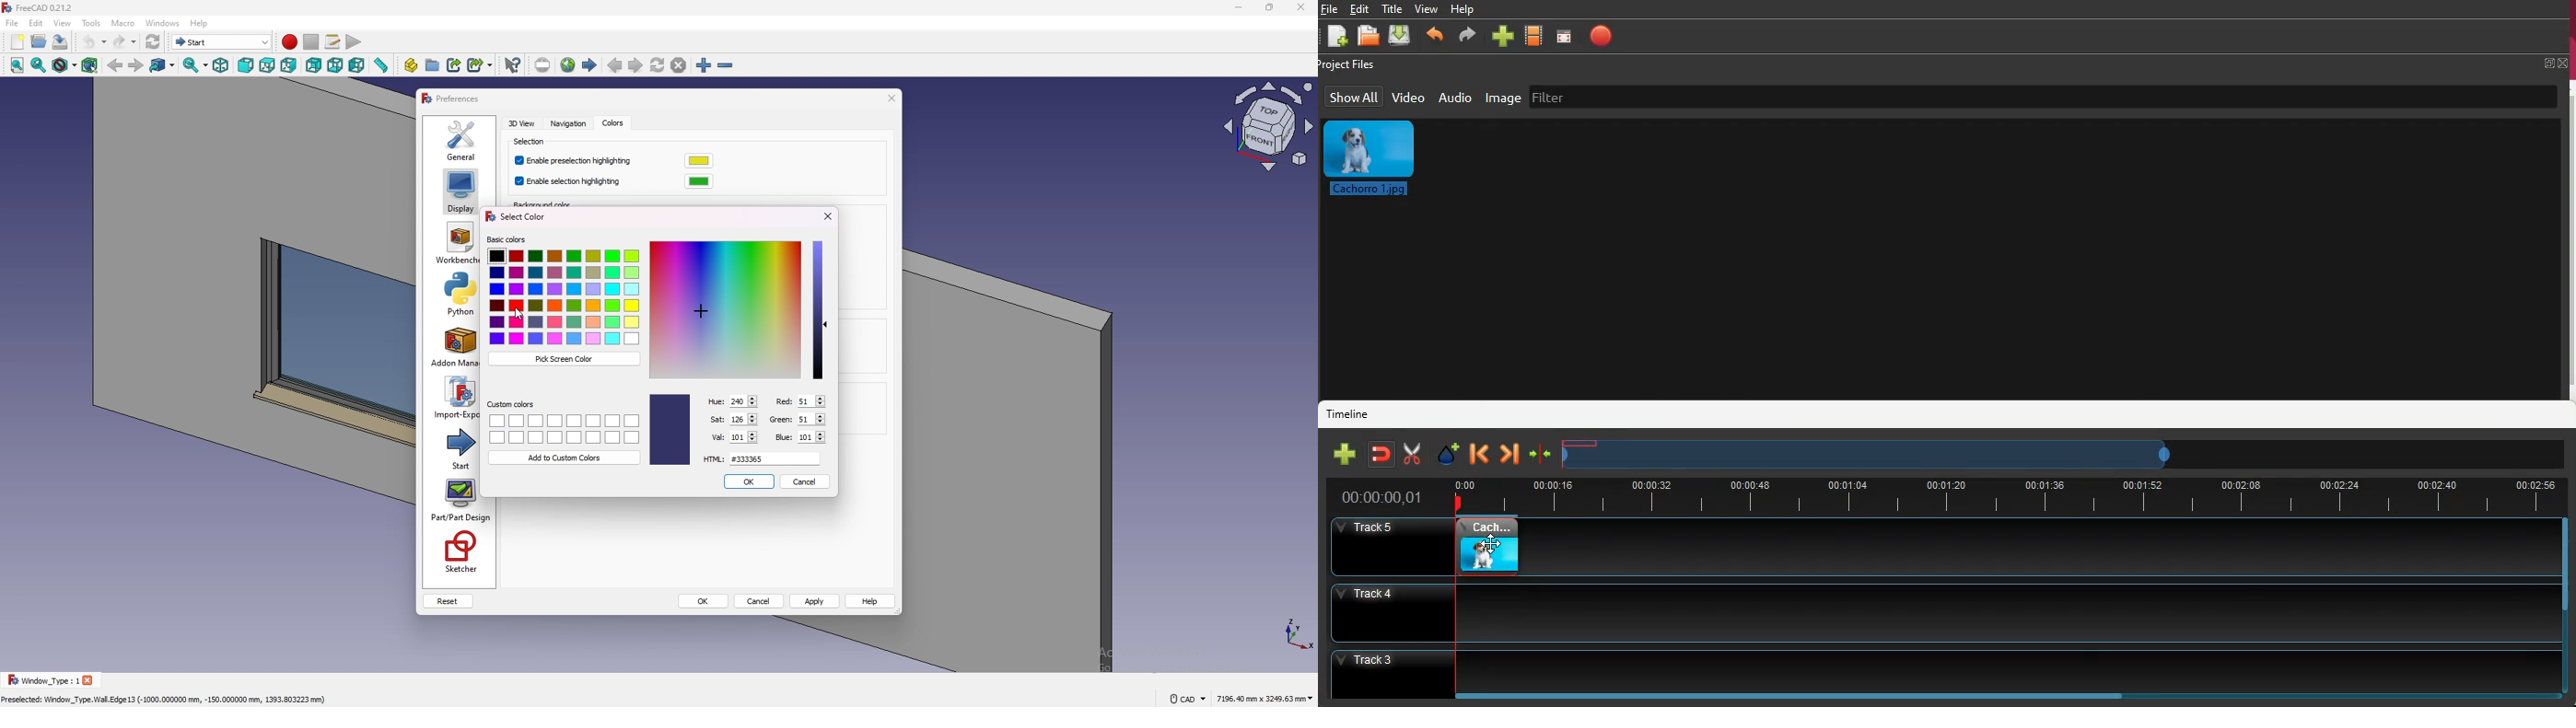  What do you see at coordinates (743, 418) in the screenshot?
I see `126 ` at bounding box center [743, 418].